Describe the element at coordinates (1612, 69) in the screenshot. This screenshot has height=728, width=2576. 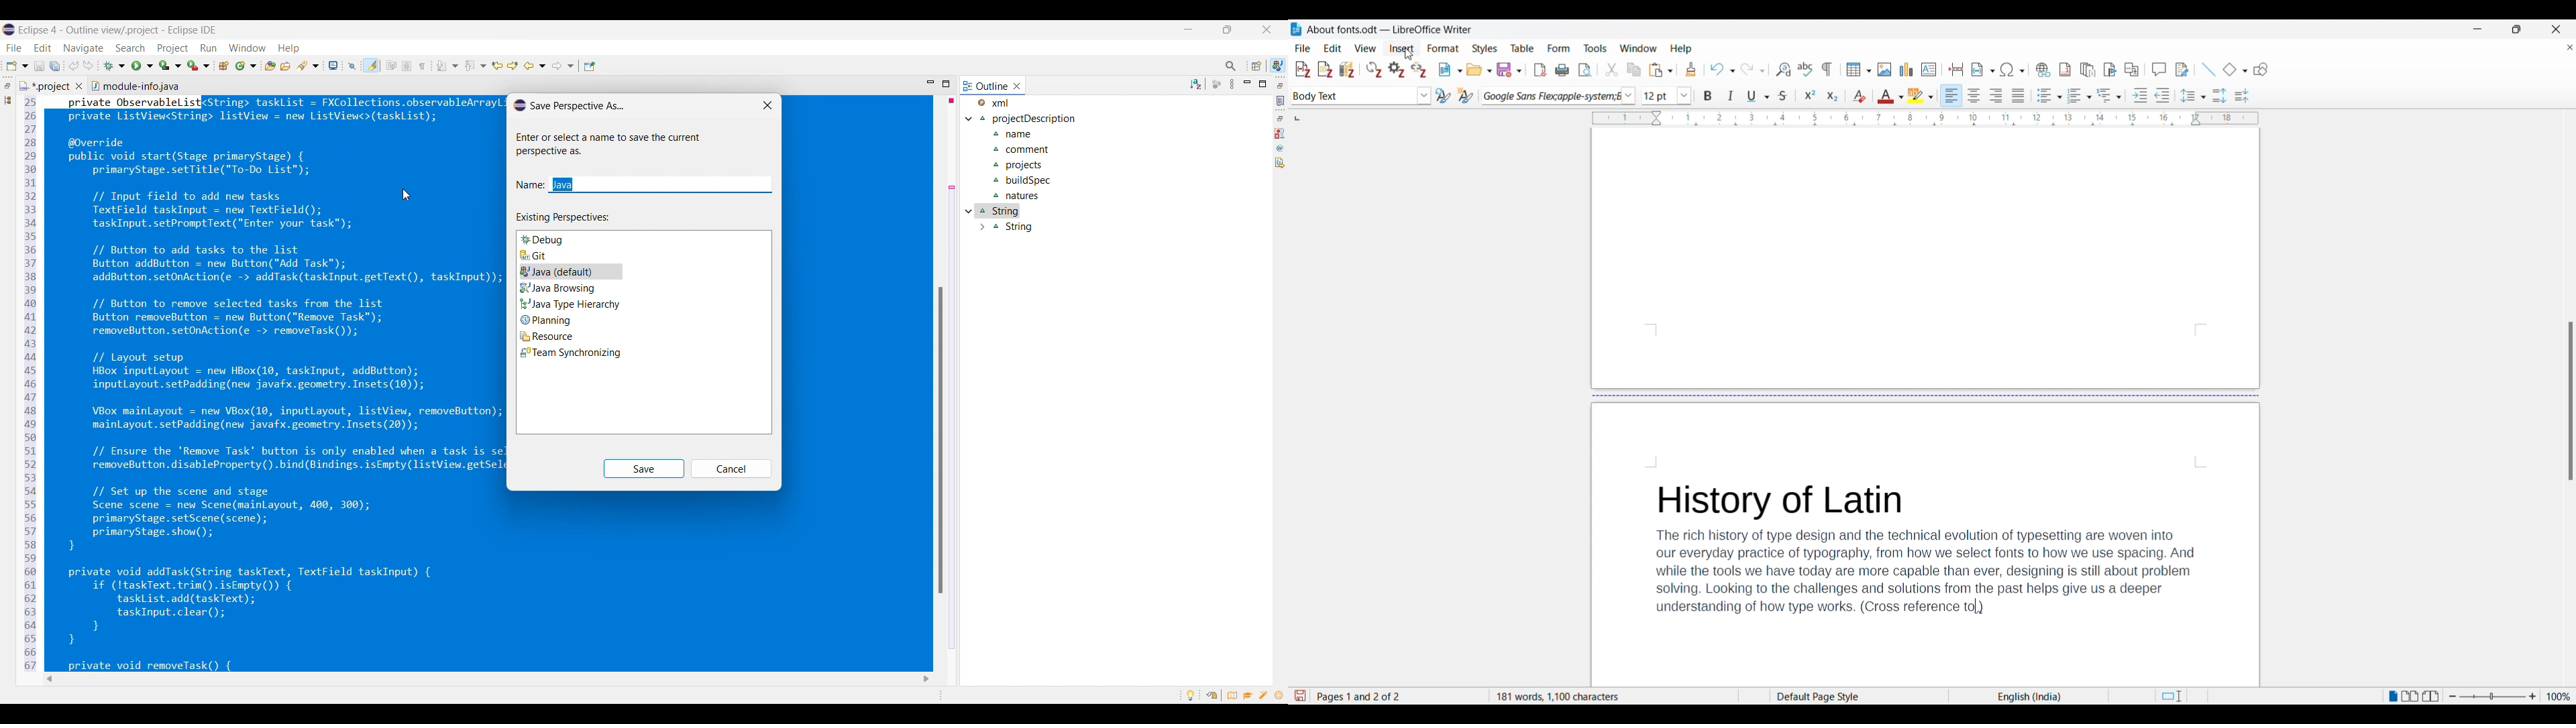
I see `Cut` at that location.